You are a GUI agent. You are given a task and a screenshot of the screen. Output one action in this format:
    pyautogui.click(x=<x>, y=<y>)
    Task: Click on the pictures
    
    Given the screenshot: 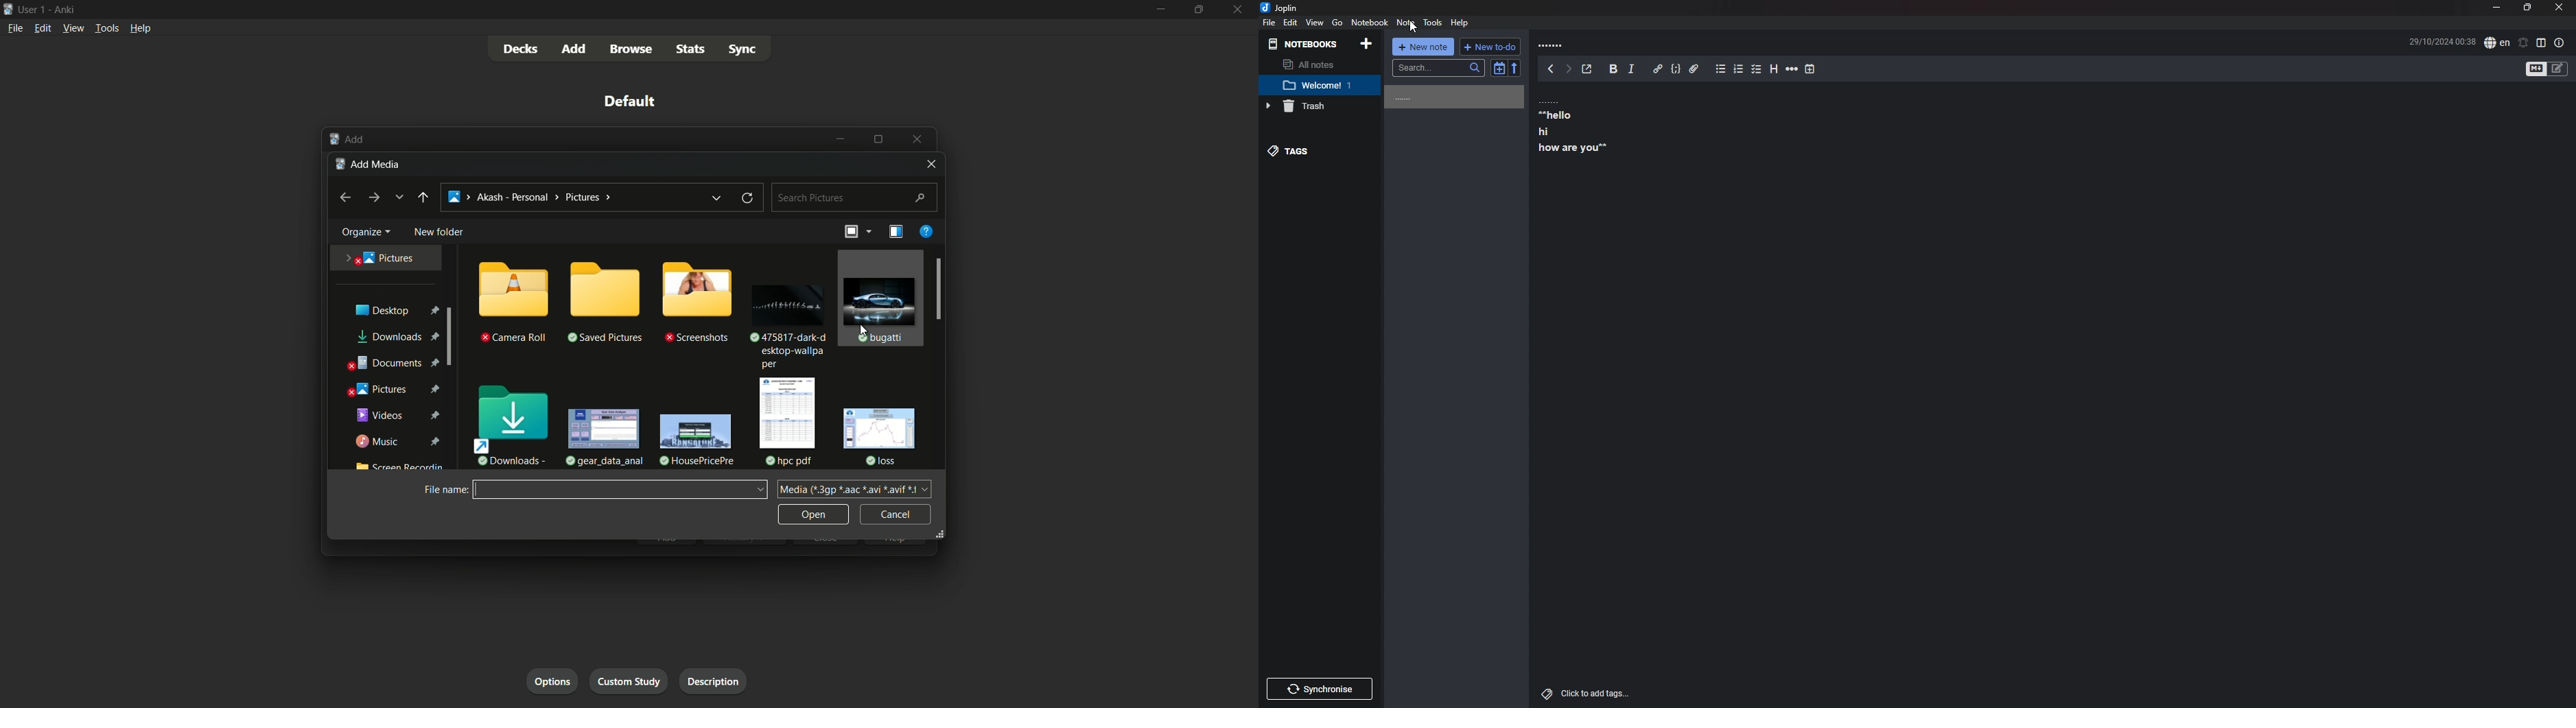 What is the action you would take?
    pyautogui.click(x=380, y=257)
    